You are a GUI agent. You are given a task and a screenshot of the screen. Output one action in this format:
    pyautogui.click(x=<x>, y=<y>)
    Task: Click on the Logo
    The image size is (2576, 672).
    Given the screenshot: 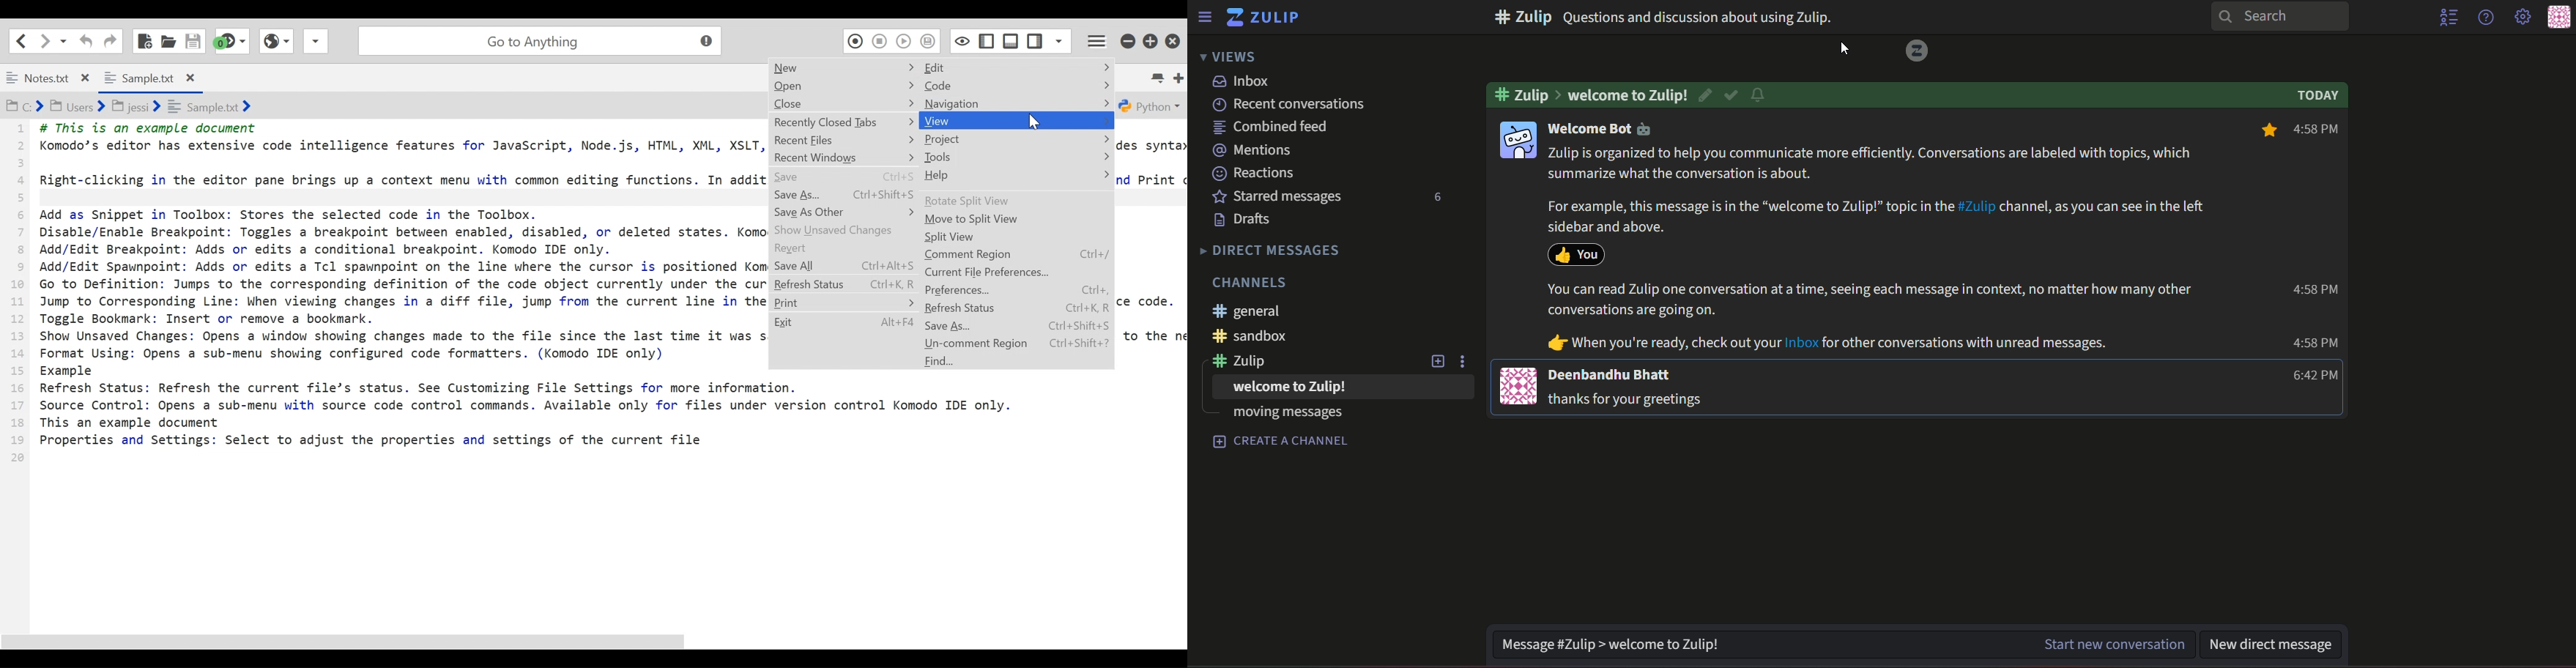 What is the action you would take?
    pyautogui.click(x=1918, y=52)
    